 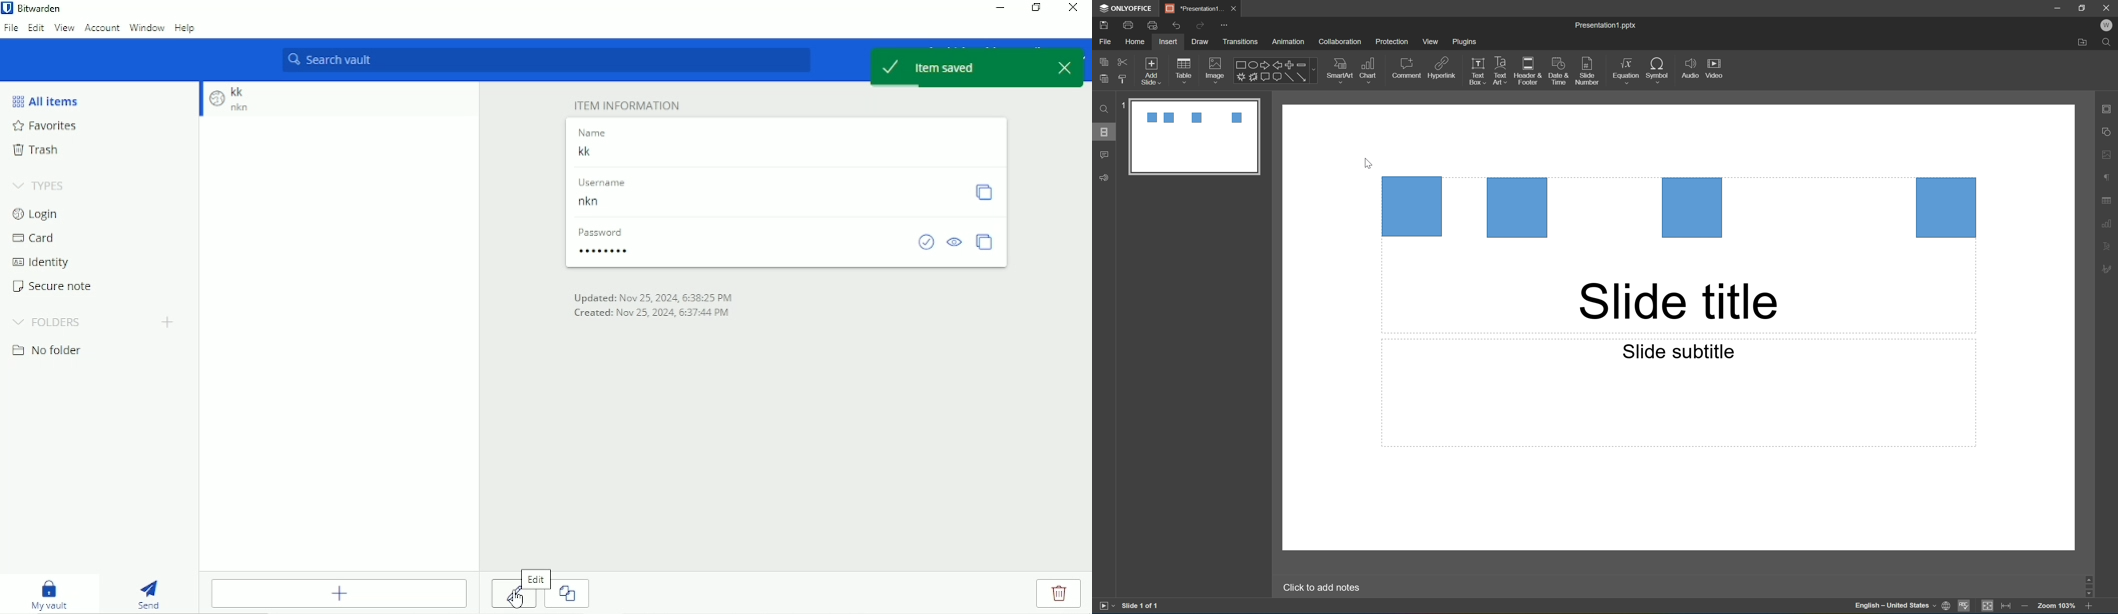 I want to click on collaboration, so click(x=1341, y=41).